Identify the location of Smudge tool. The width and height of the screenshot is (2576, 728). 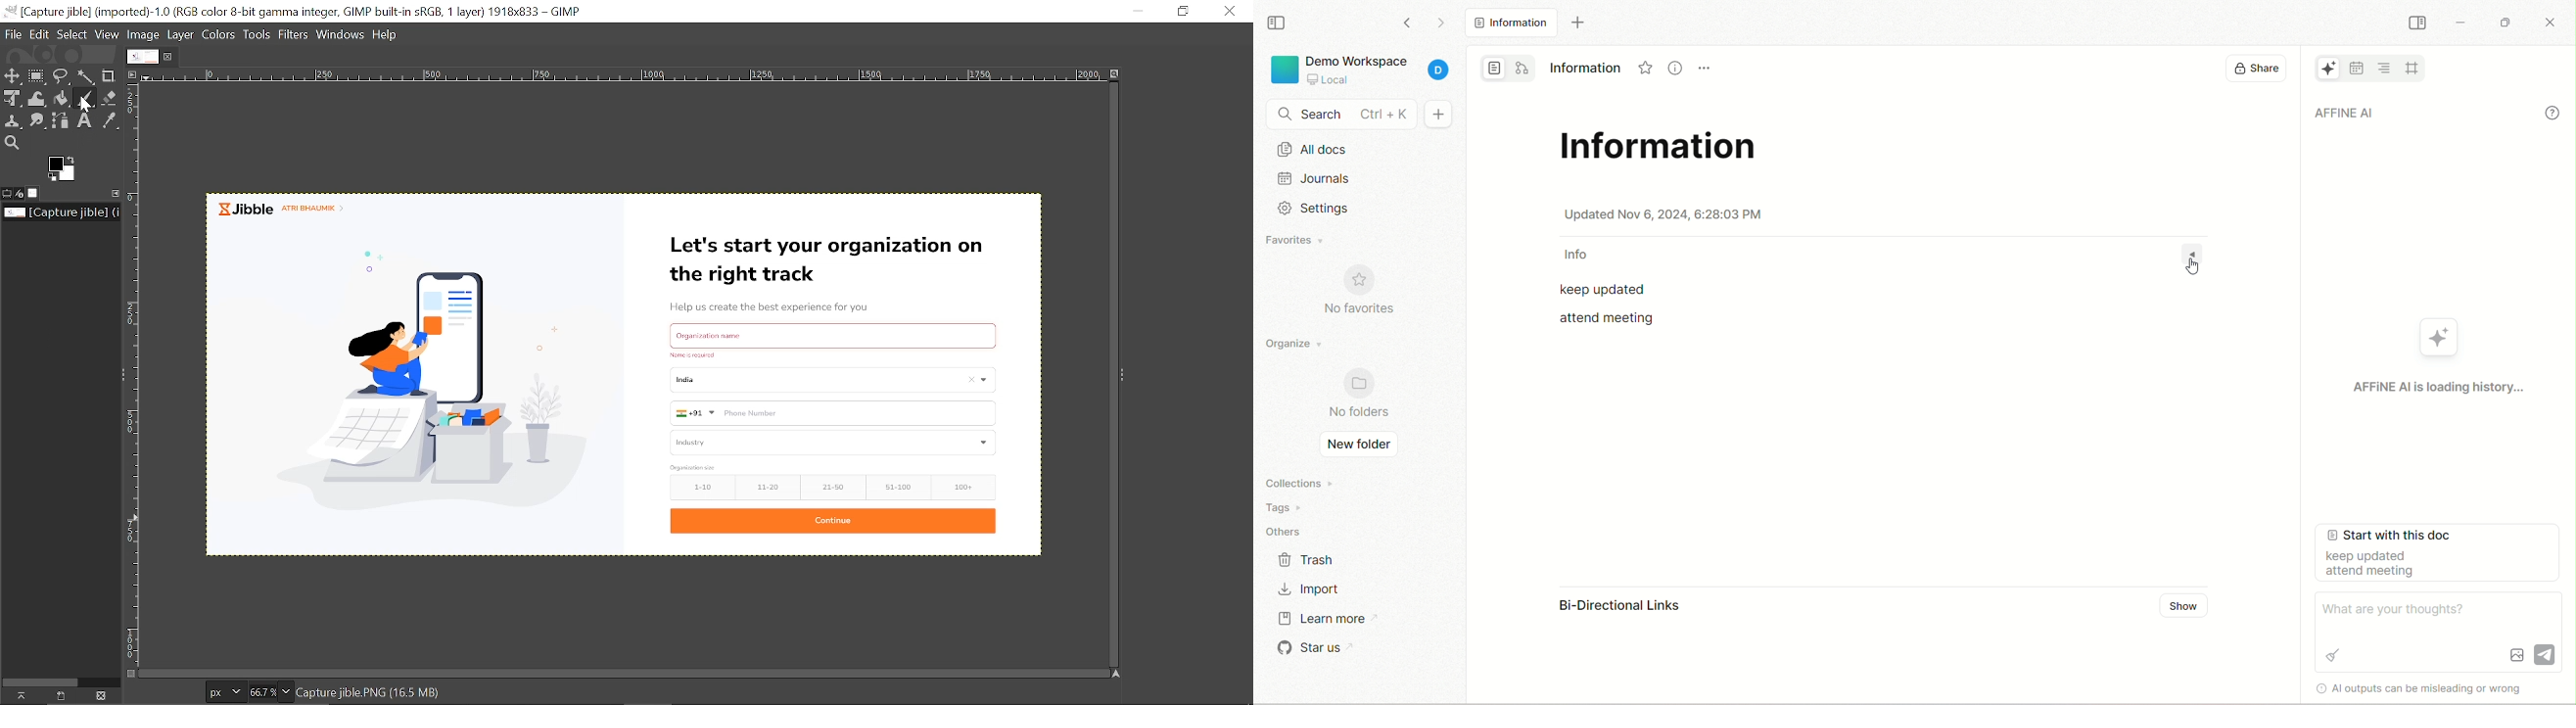
(39, 119).